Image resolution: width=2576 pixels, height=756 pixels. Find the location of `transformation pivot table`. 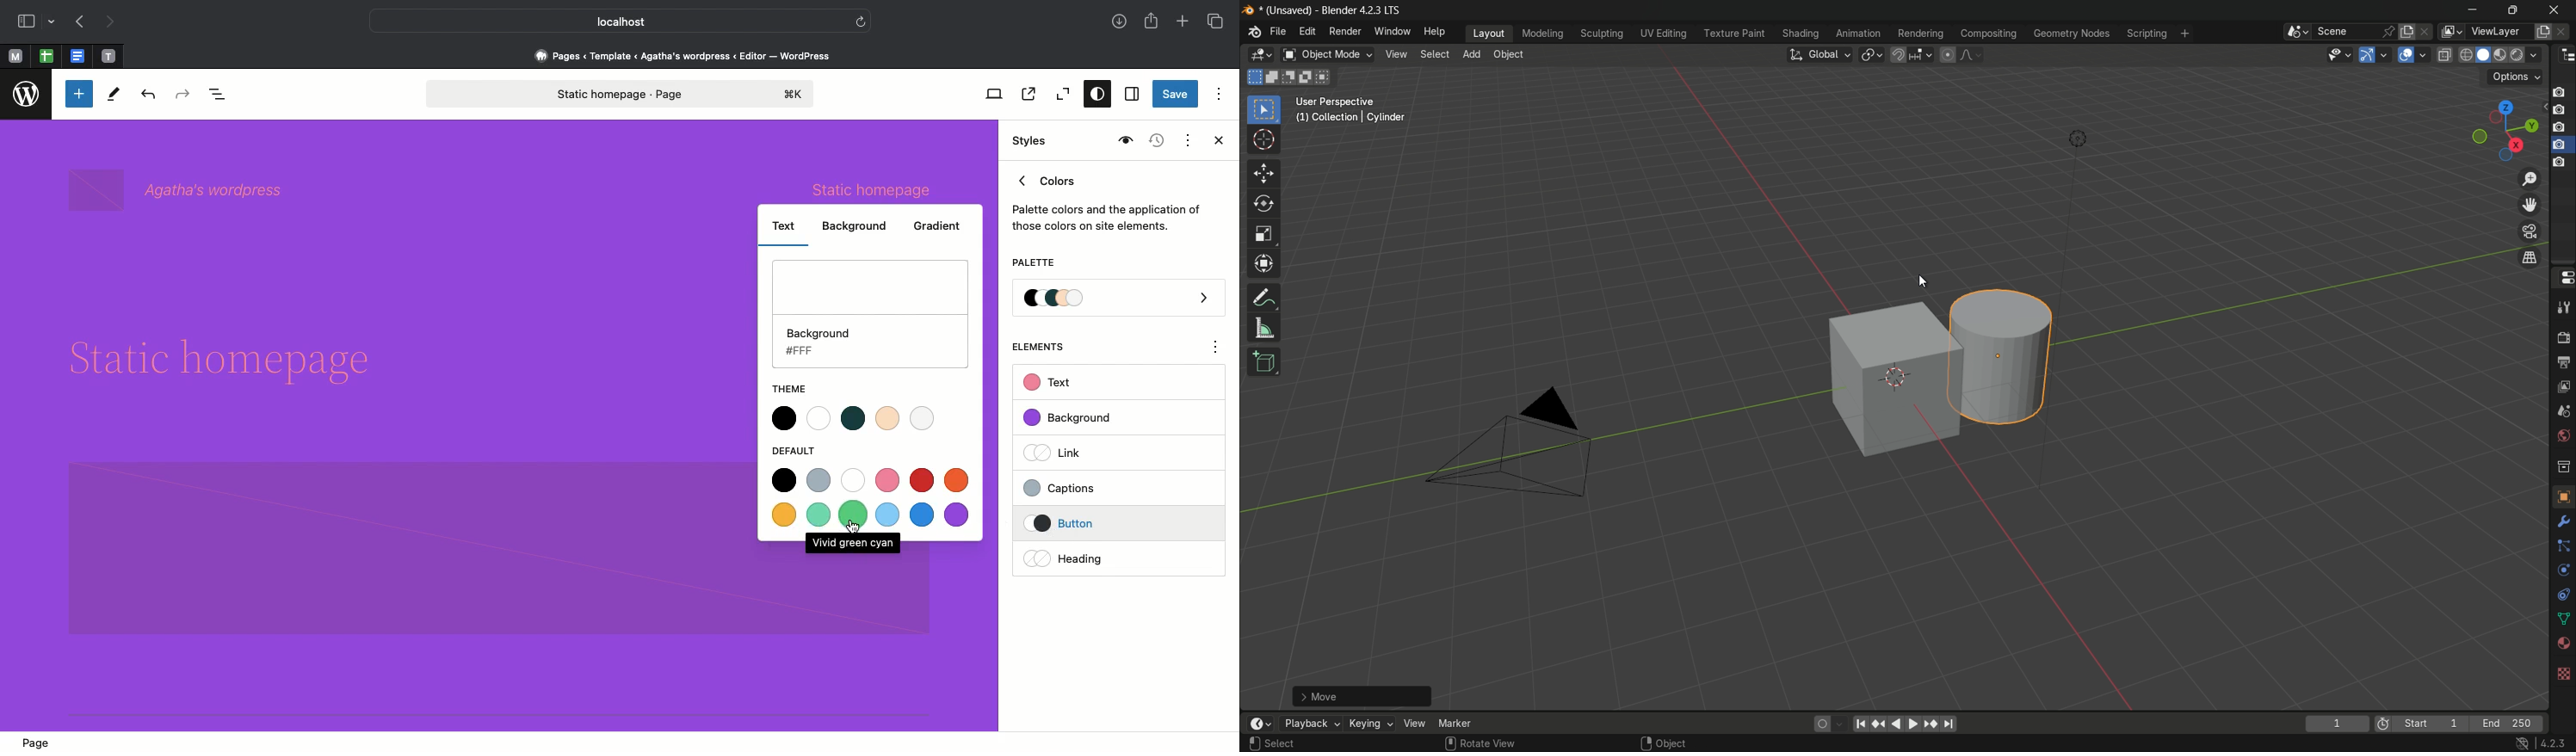

transformation pivot table is located at coordinates (1873, 54).